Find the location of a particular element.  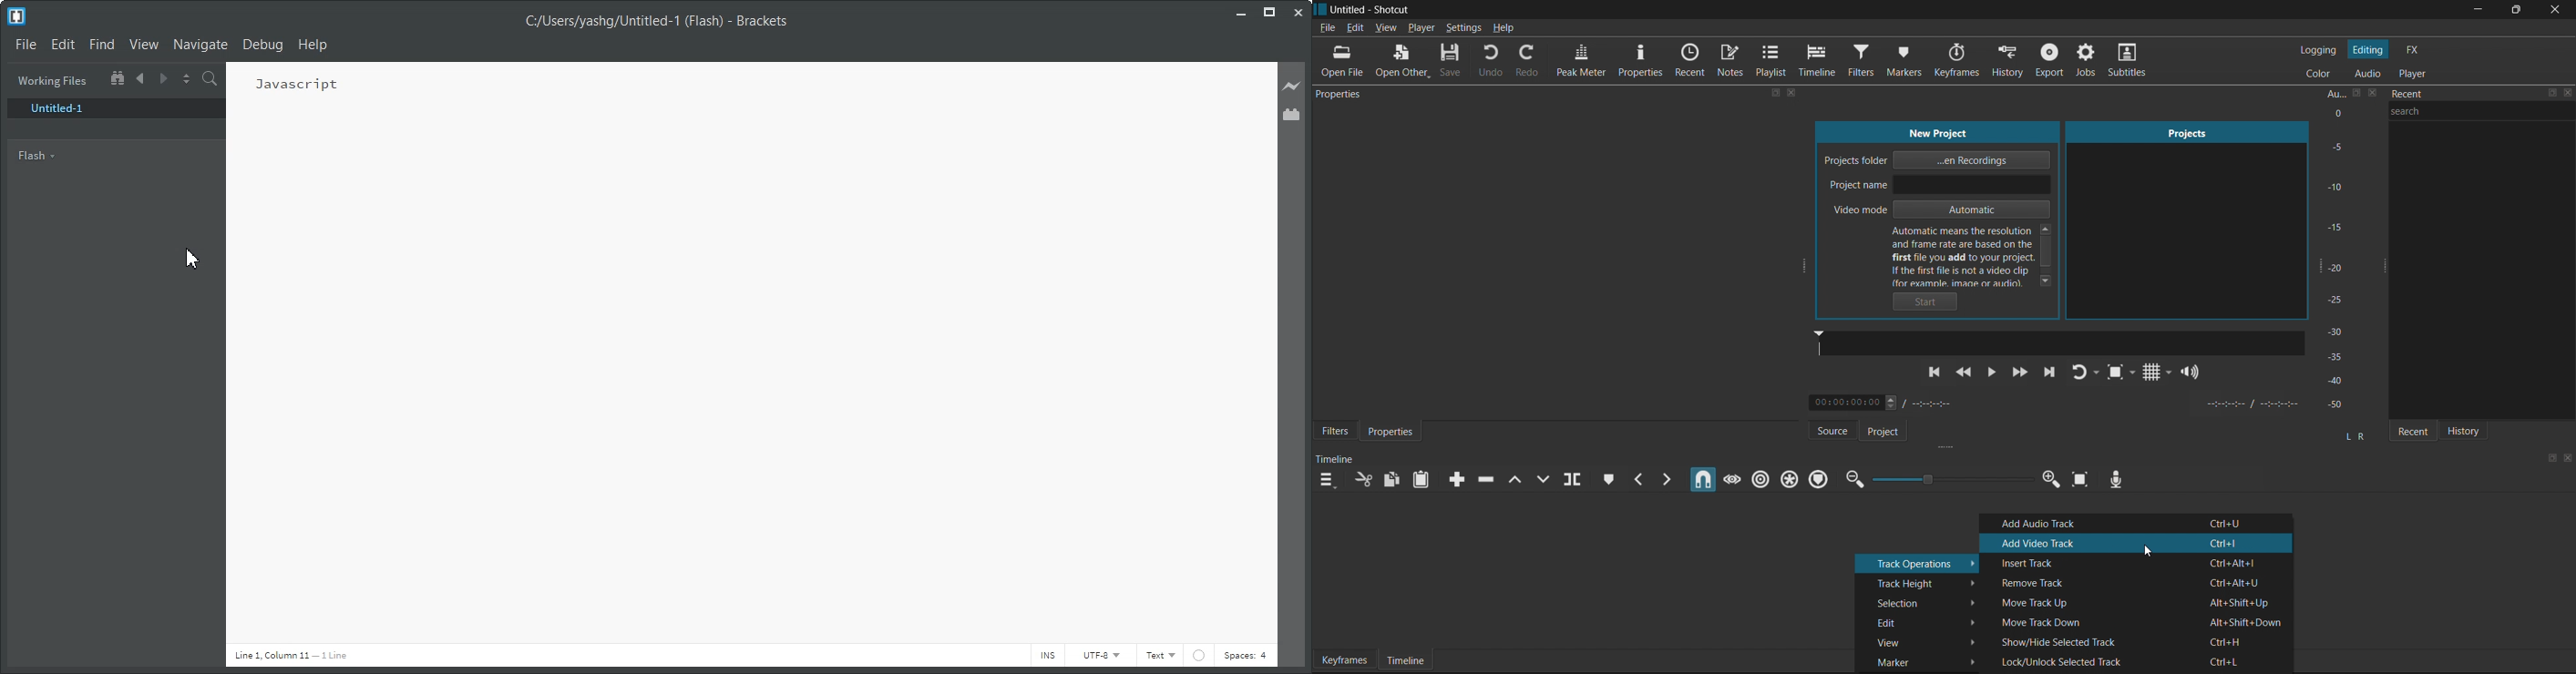

Live Preview is located at coordinates (1293, 87).